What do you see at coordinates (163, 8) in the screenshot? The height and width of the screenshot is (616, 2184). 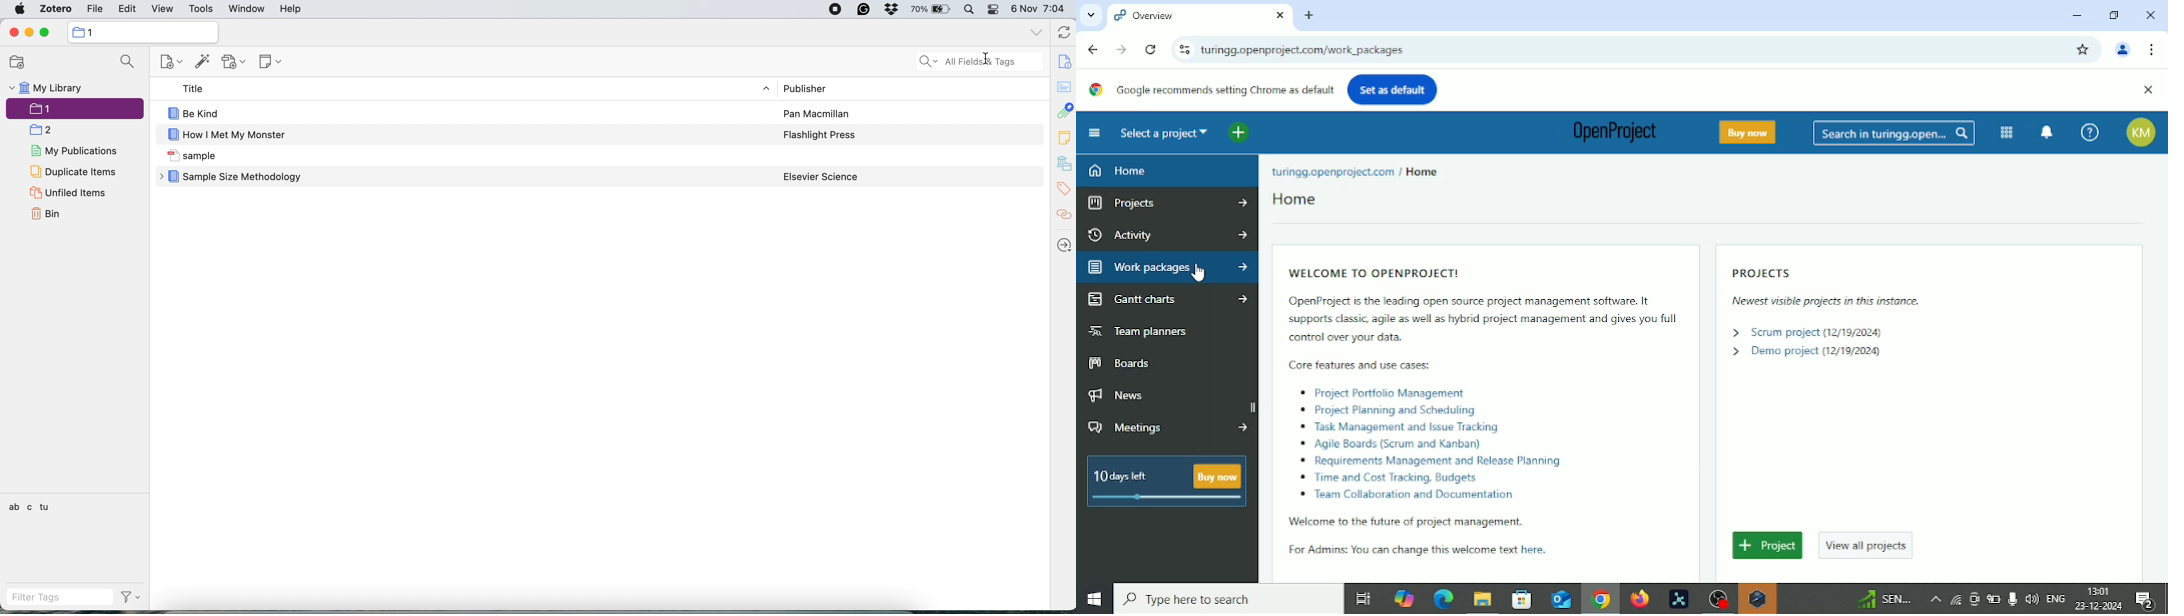 I see `view` at bounding box center [163, 8].